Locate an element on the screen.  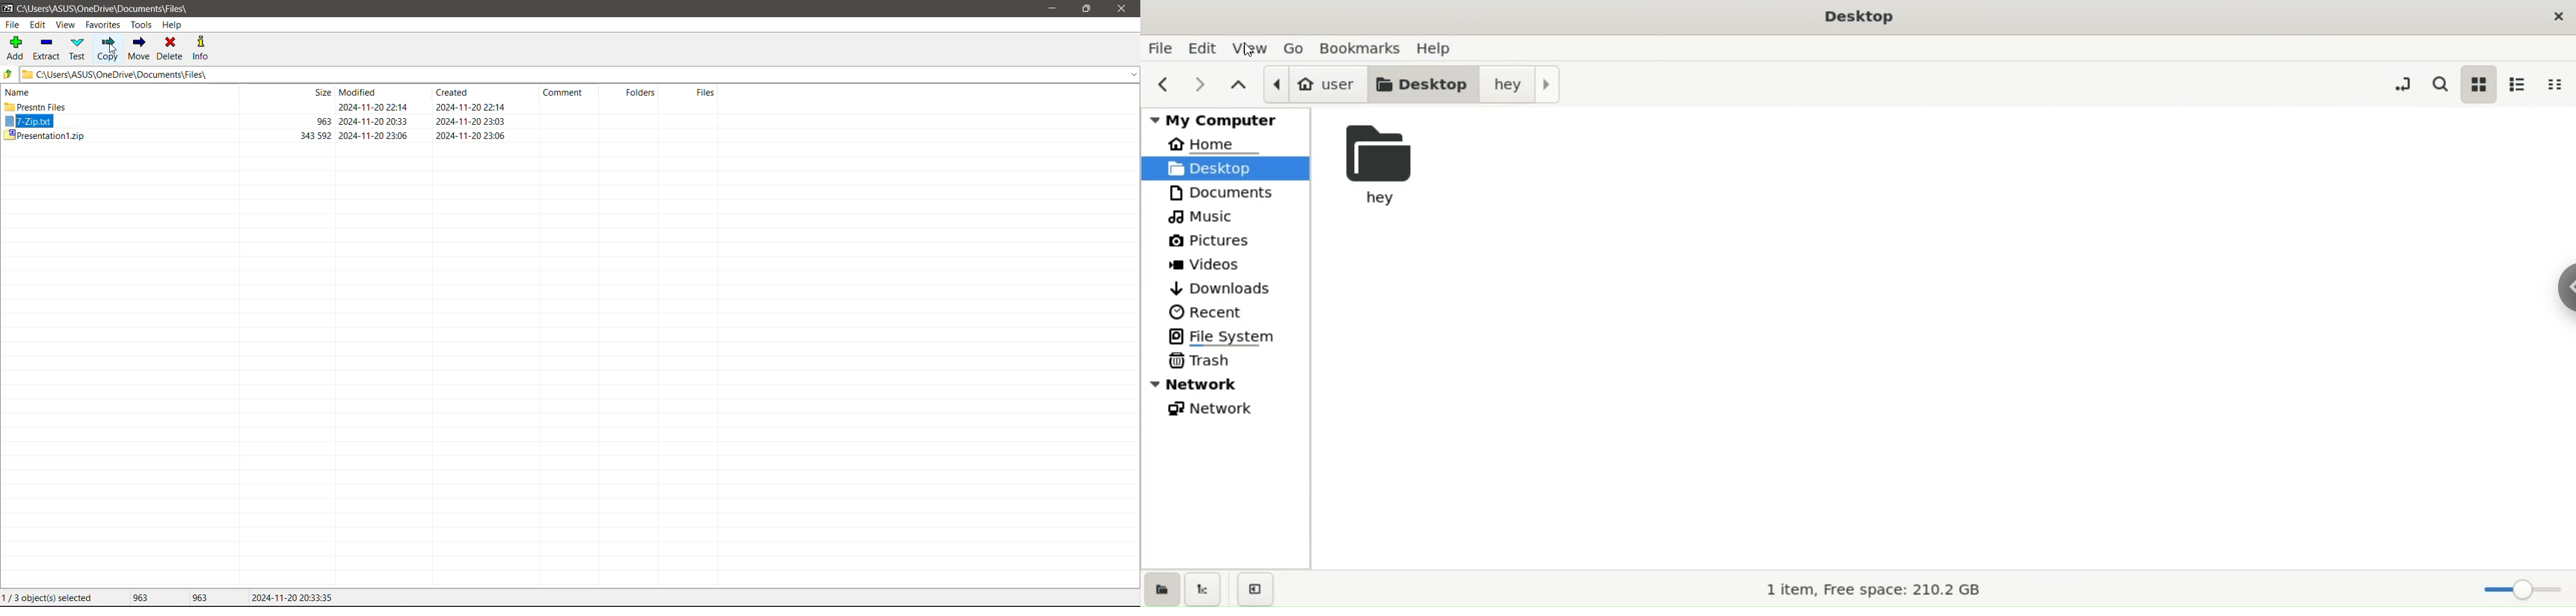
hey is located at coordinates (1390, 163).